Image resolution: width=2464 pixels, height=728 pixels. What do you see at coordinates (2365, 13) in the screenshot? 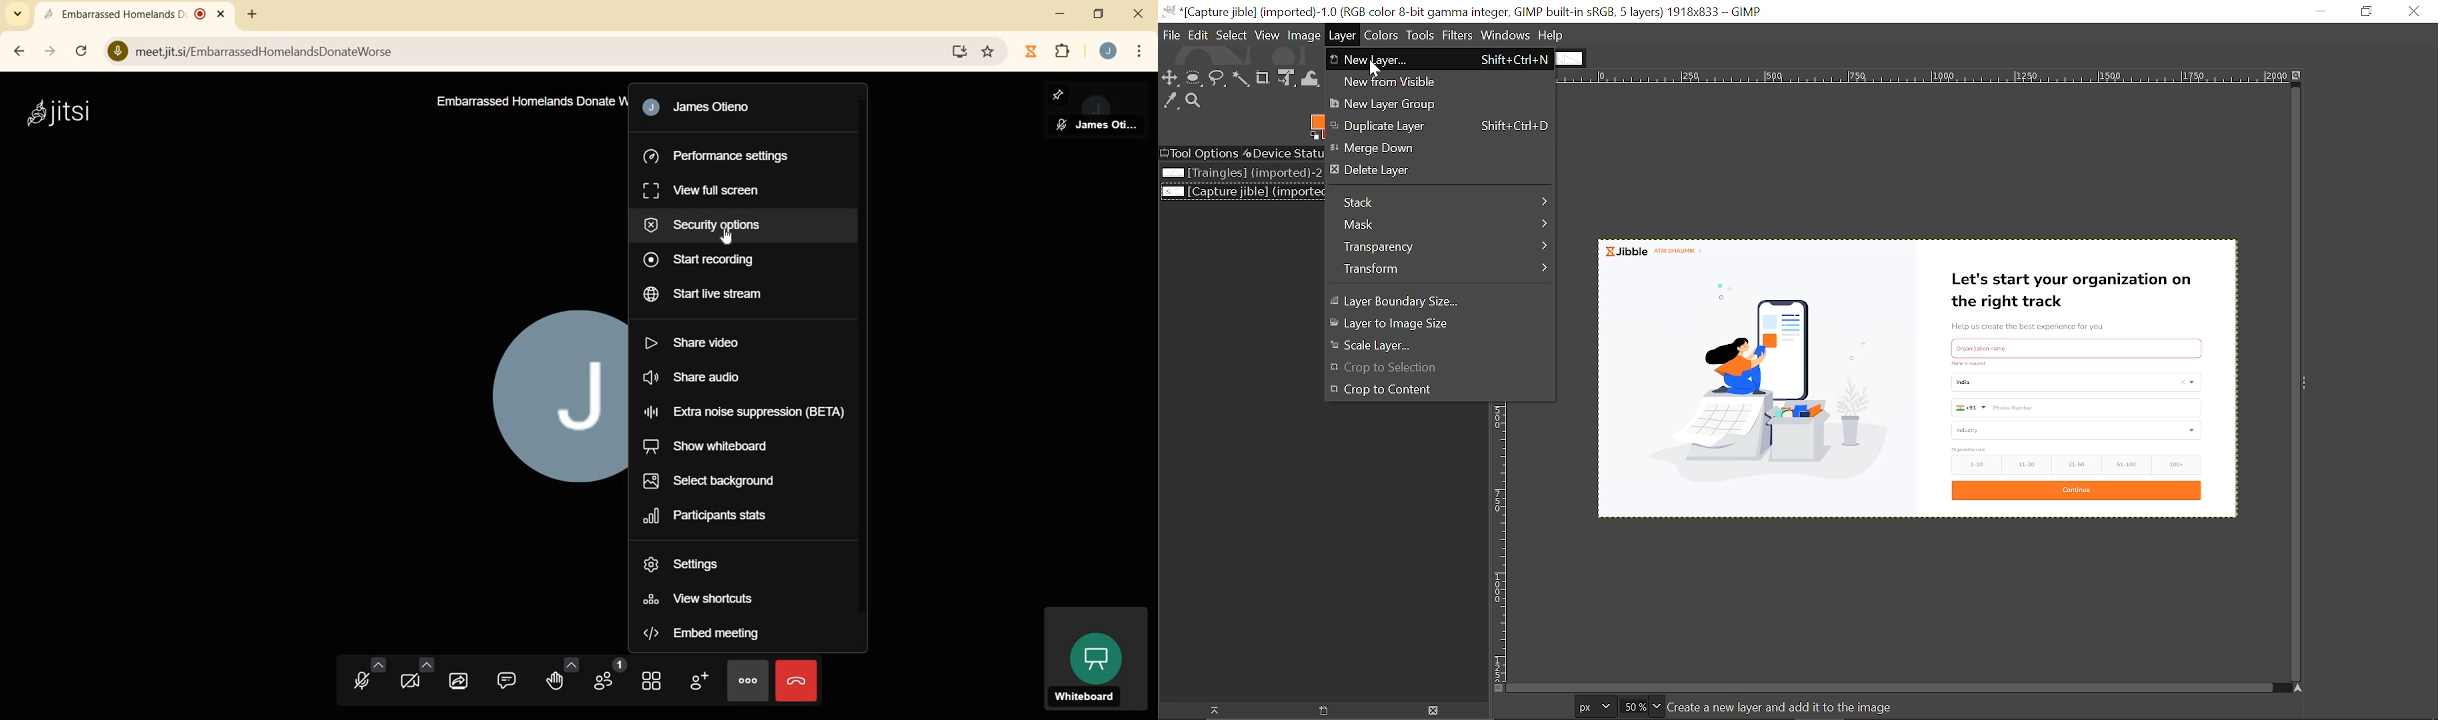
I see `Restore down` at bounding box center [2365, 13].